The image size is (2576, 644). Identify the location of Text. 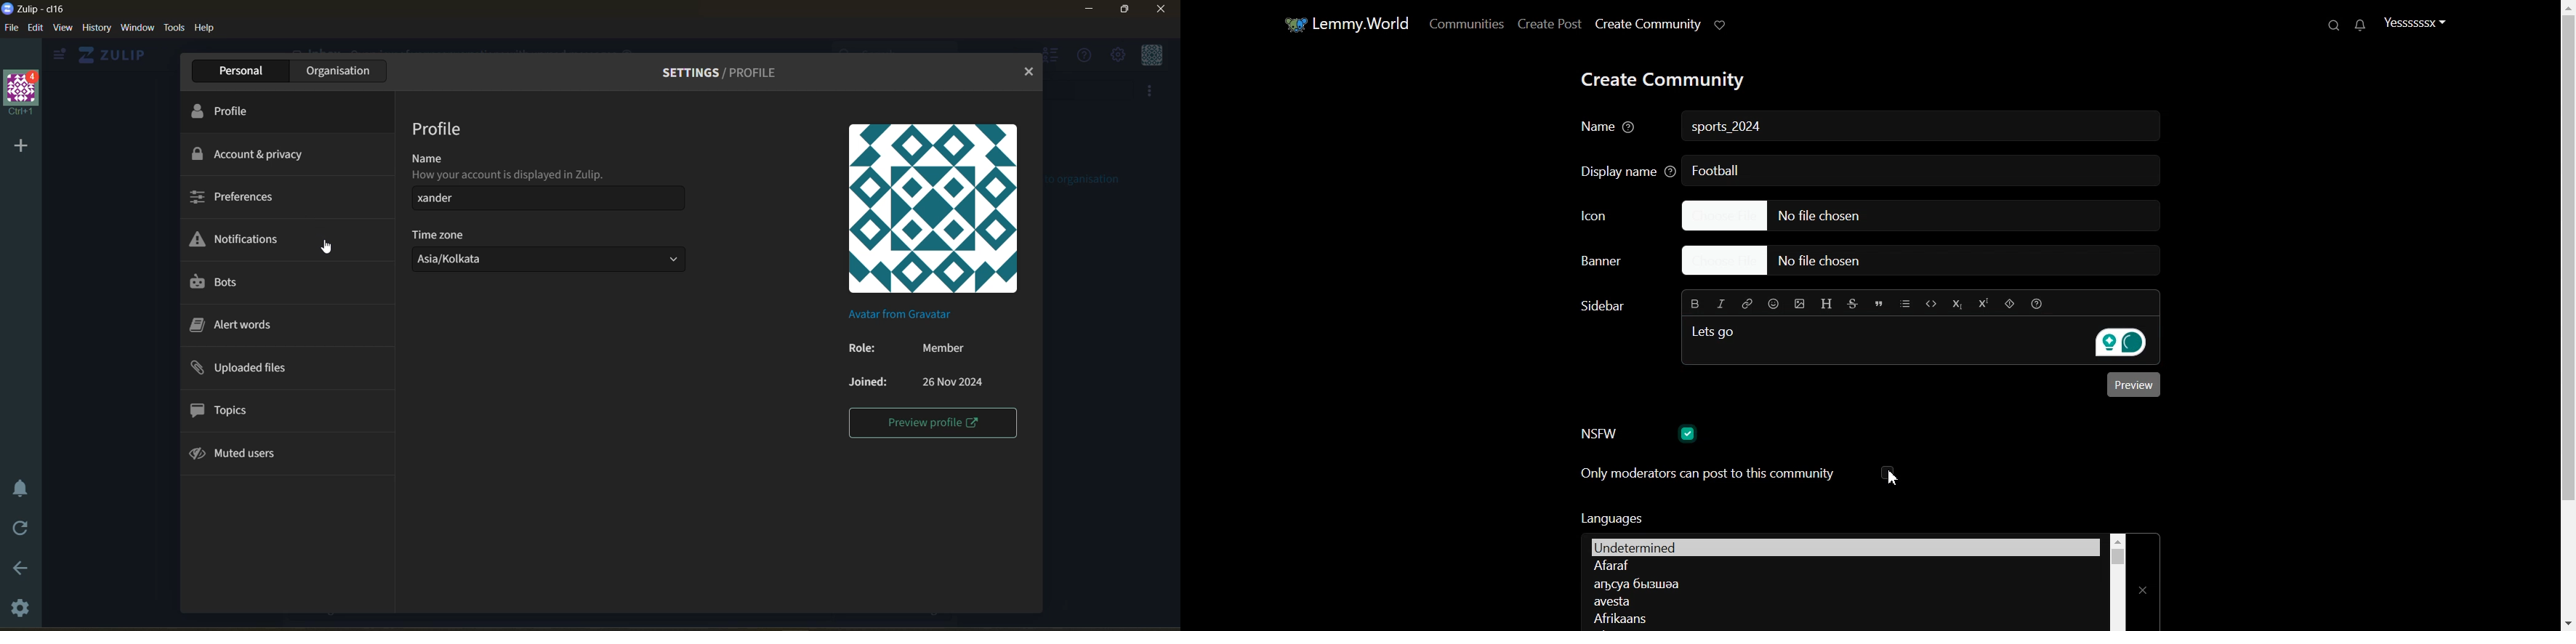
(1601, 306).